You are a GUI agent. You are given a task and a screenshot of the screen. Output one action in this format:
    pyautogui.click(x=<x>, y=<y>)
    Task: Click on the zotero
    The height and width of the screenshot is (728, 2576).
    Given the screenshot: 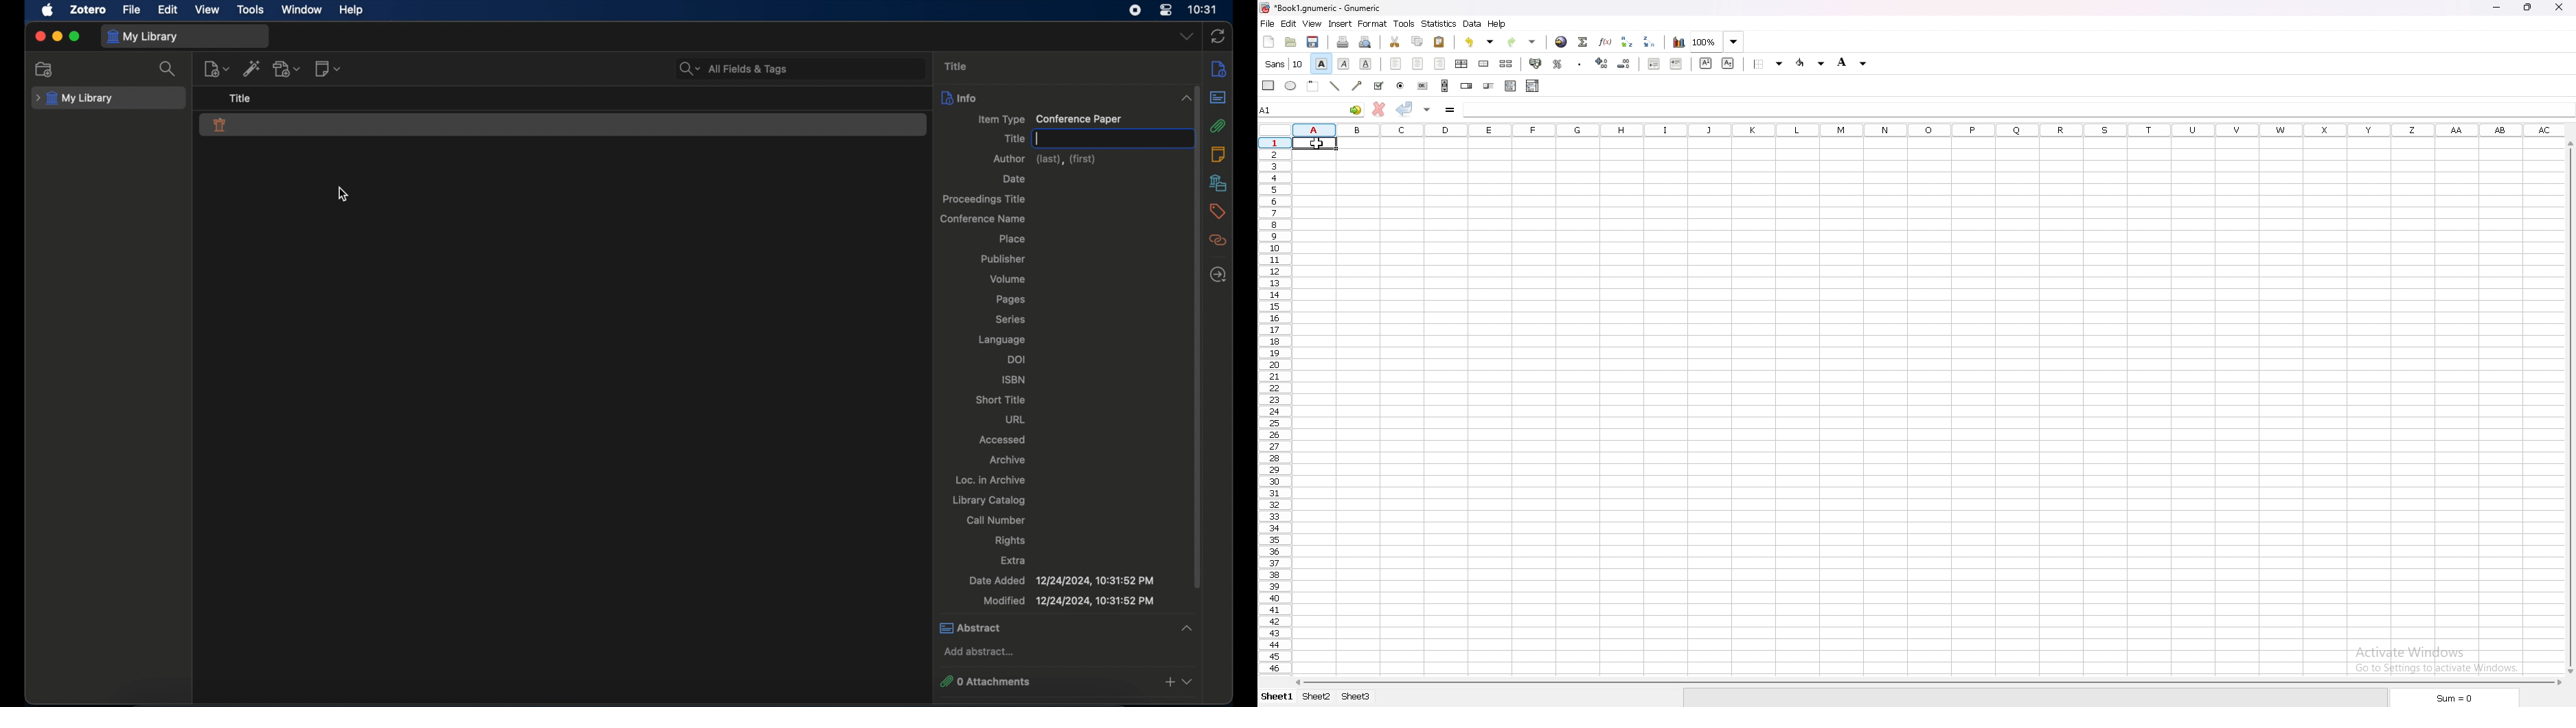 What is the action you would take?
    pyautogui.click(x=89, y=10)
    